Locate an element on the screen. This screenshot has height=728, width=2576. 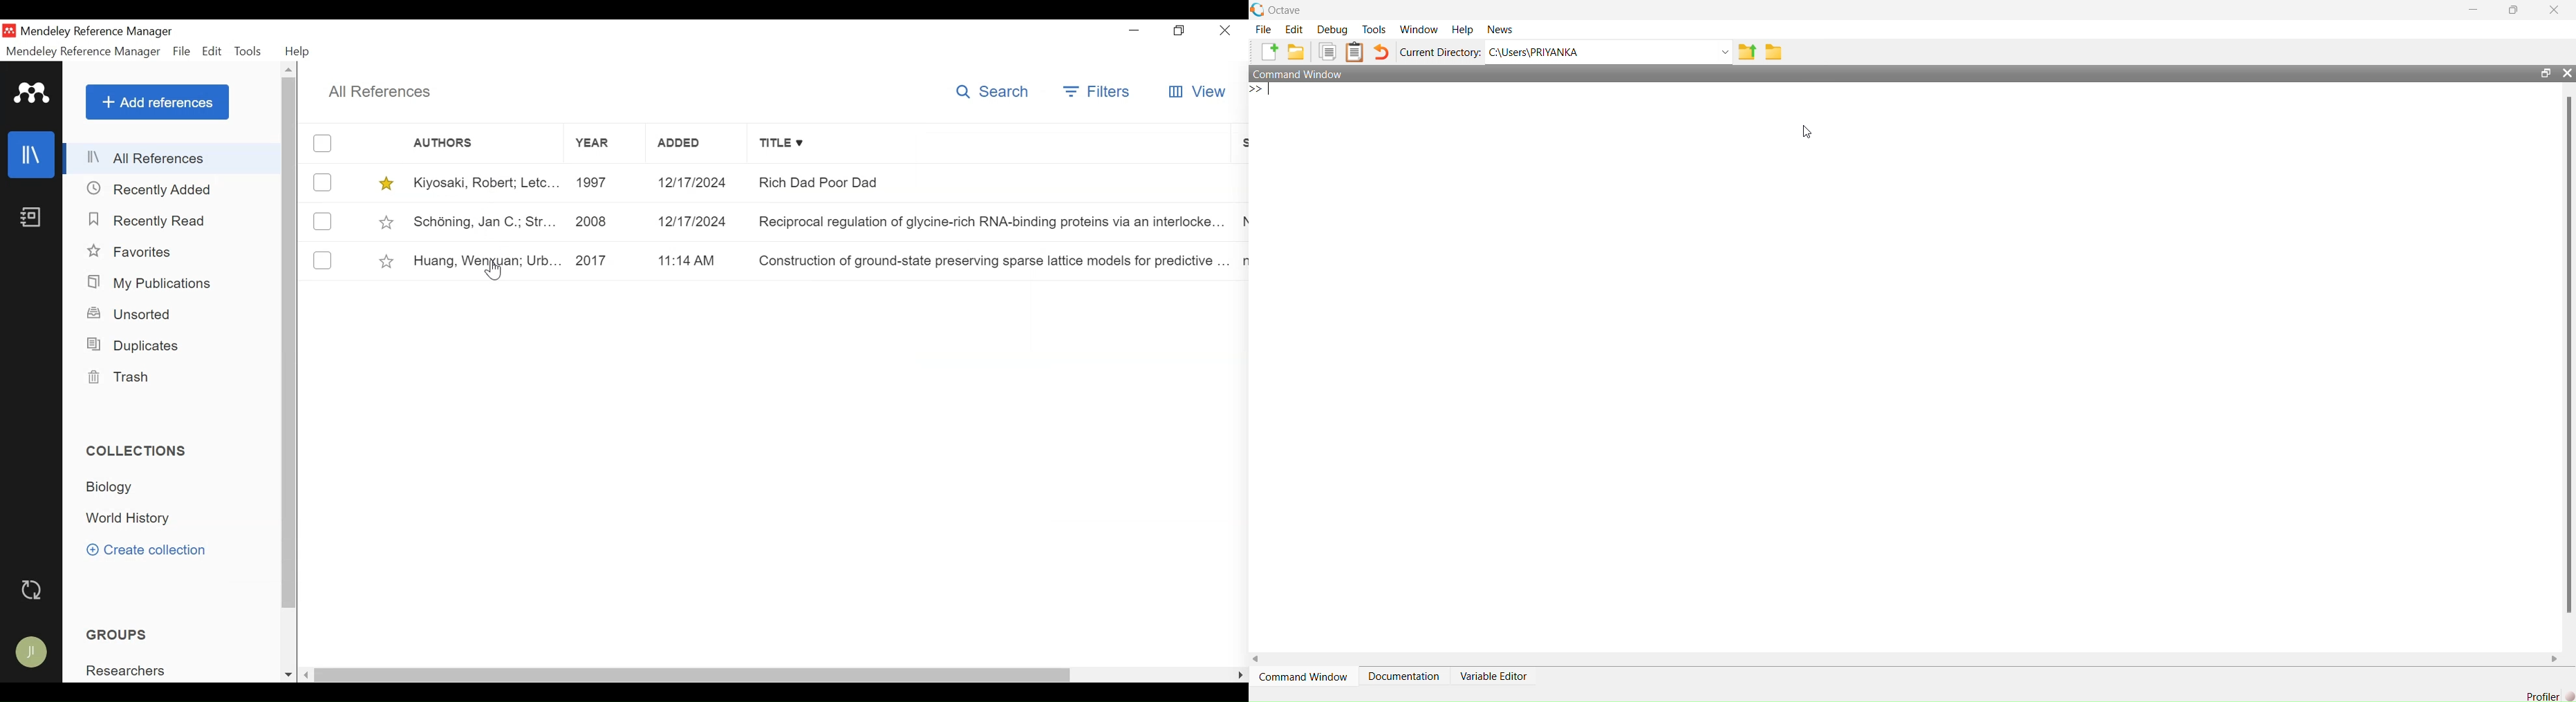
Title is located at coordinates (989, 144).